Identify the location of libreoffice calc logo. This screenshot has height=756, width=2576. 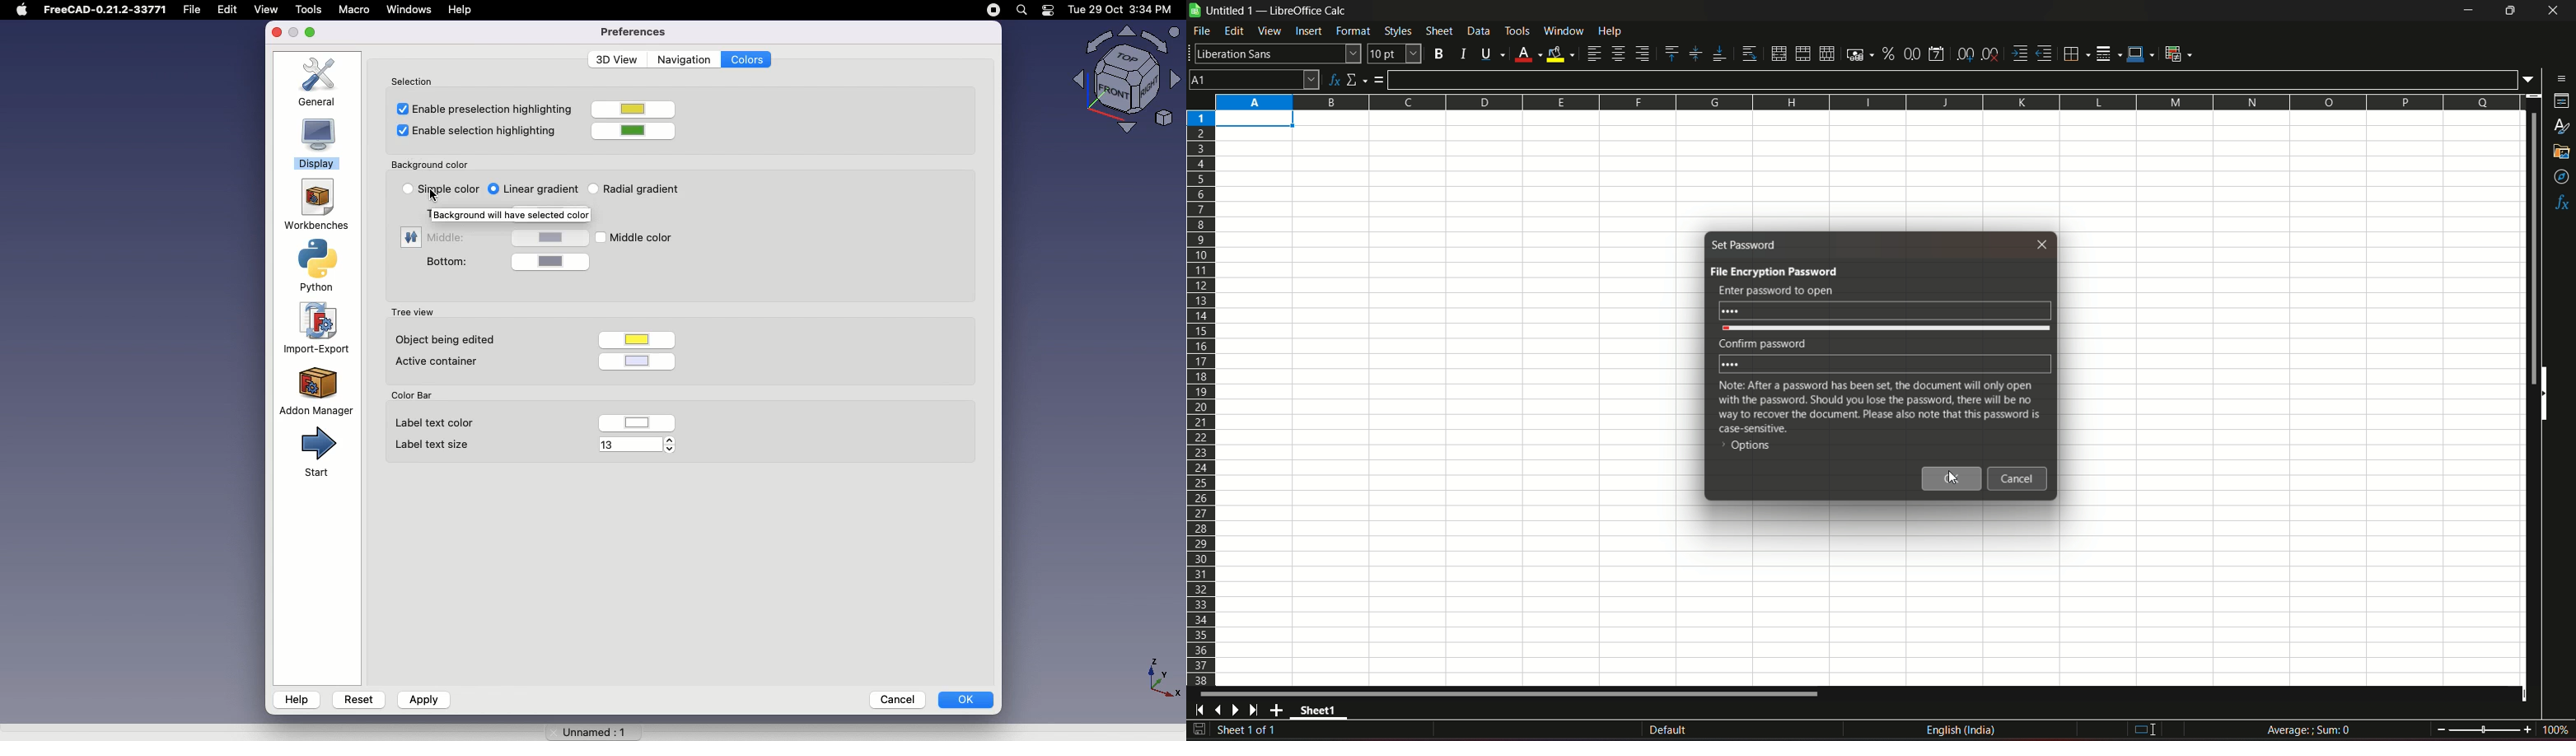
(1195, 12).